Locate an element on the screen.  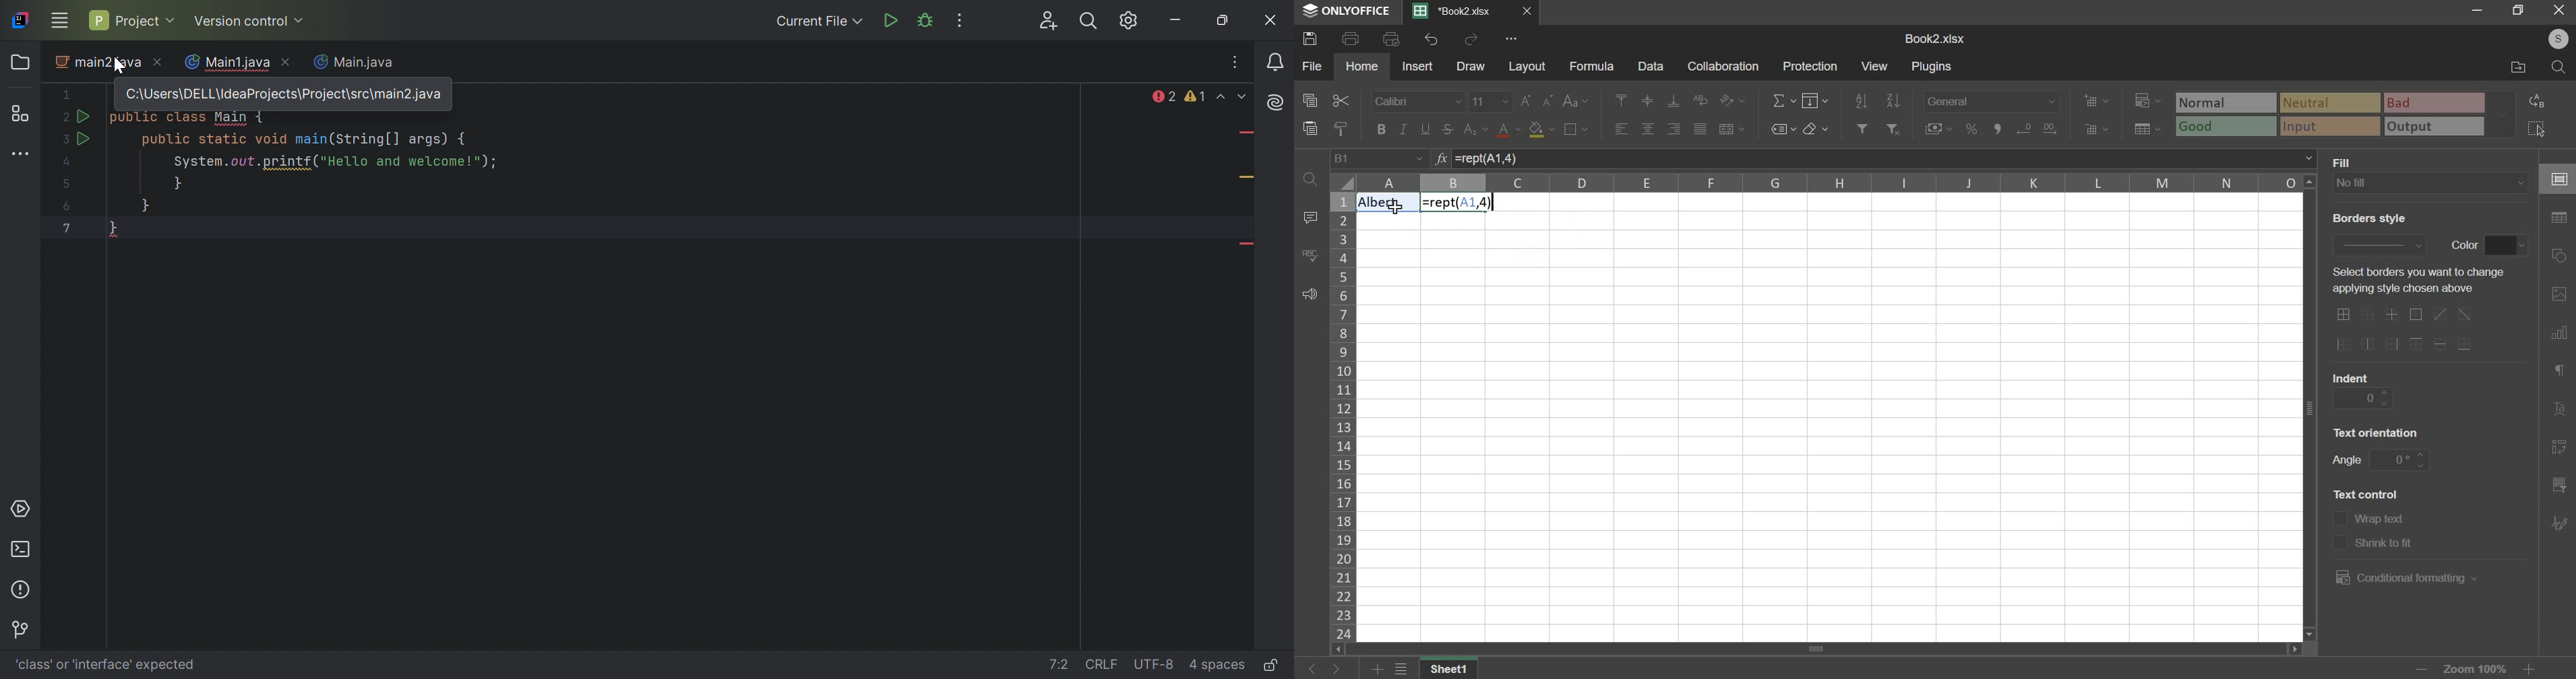
shape settings is located at coordinates (2560, 252).